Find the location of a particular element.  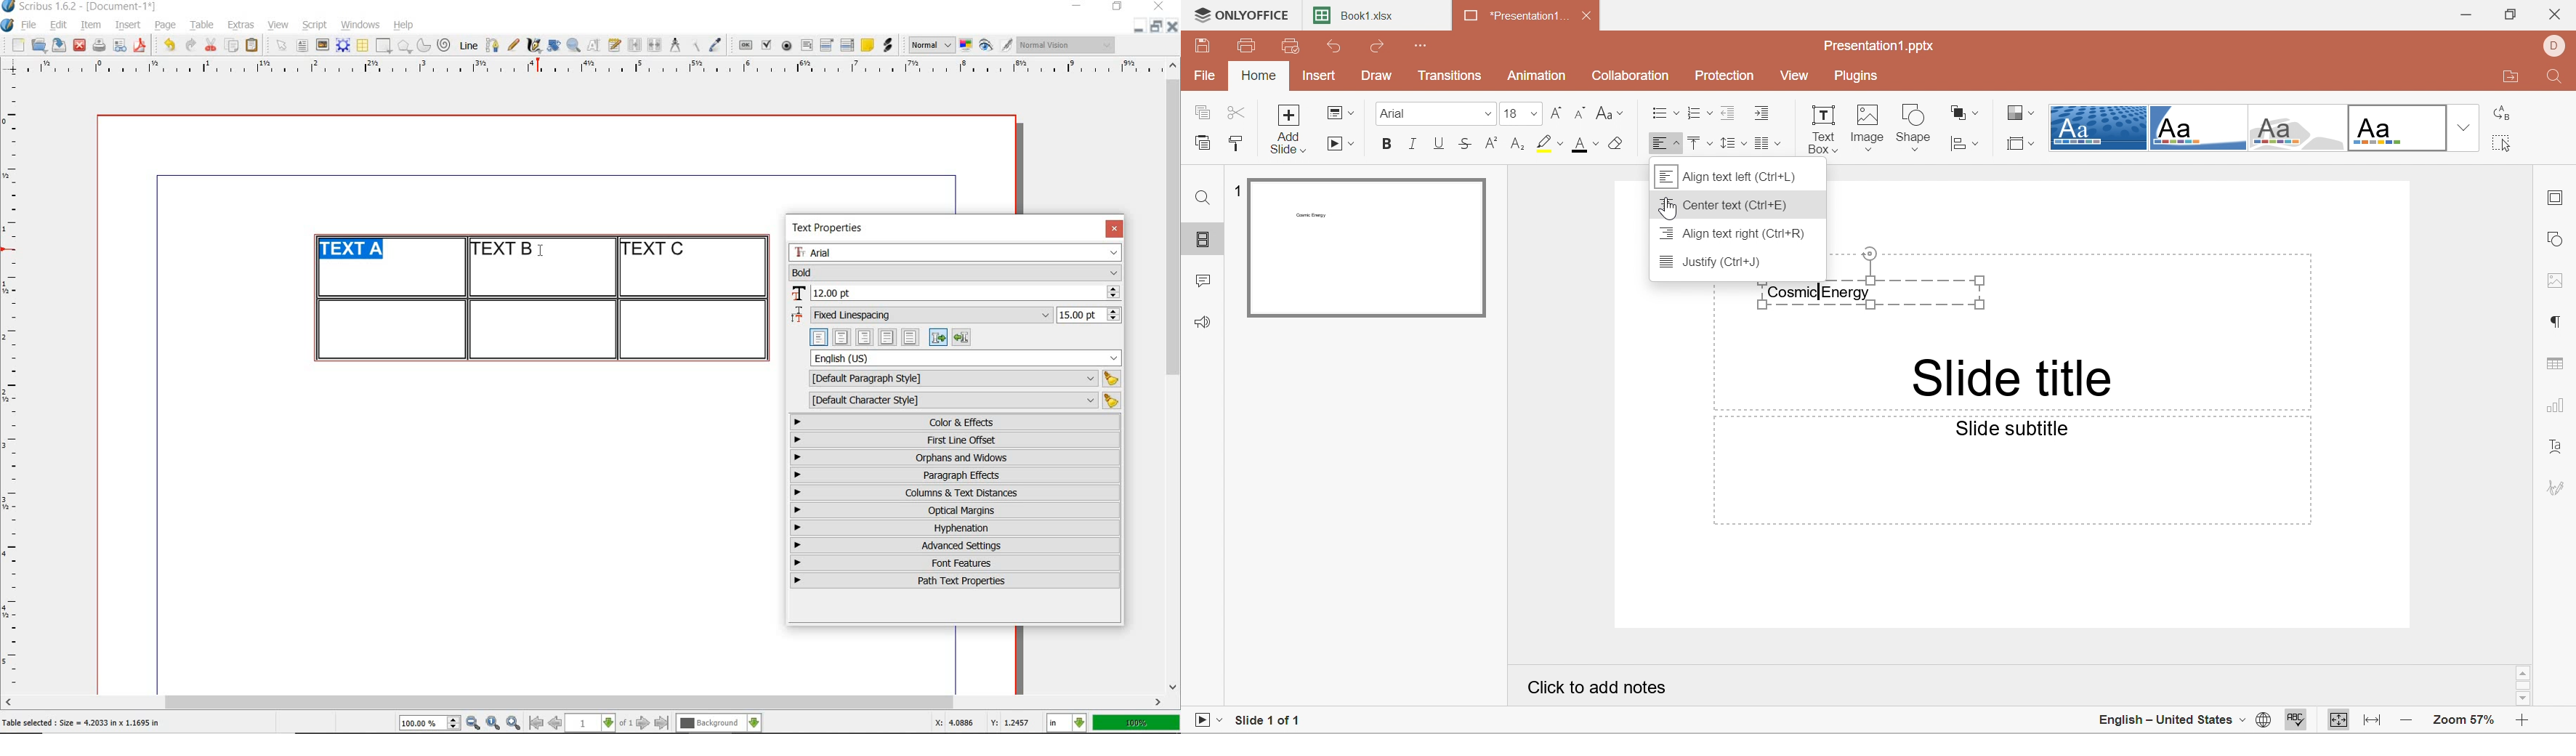

DELL is located at coordinates (2559, 46).